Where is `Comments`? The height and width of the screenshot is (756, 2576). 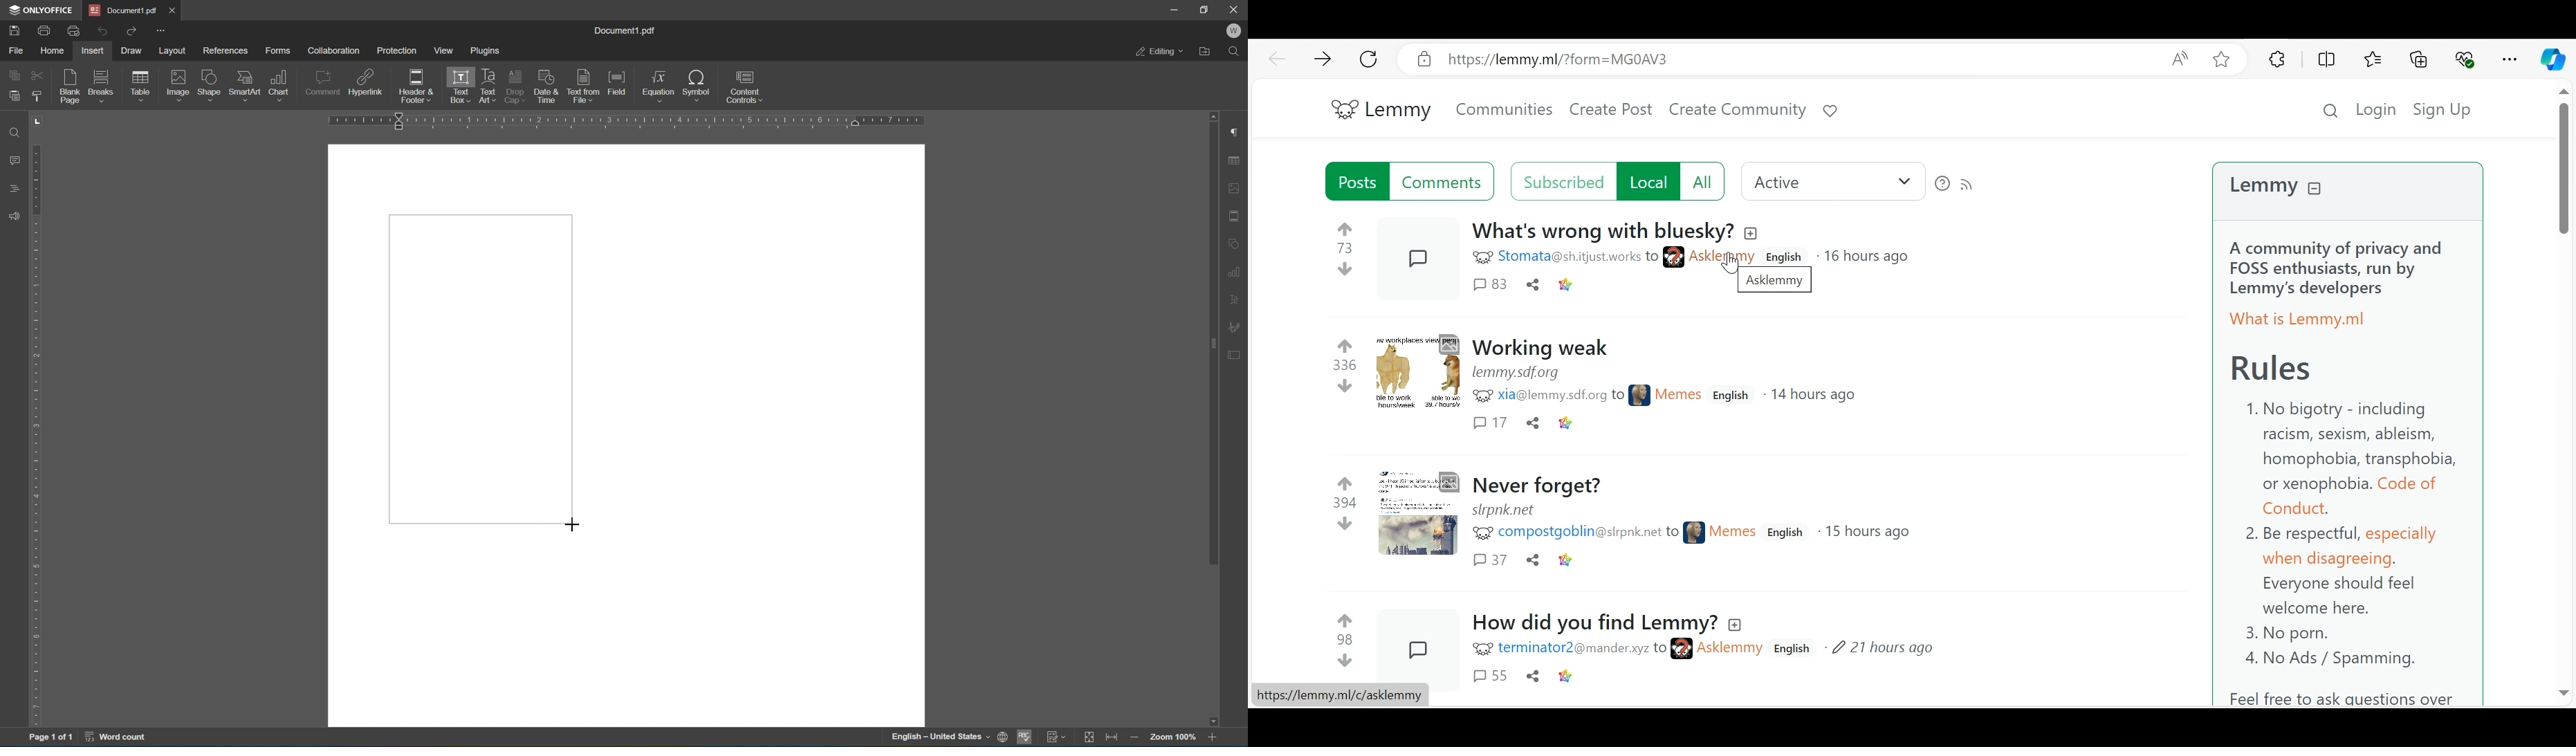 Comments is located at coordinates (1444, 182).